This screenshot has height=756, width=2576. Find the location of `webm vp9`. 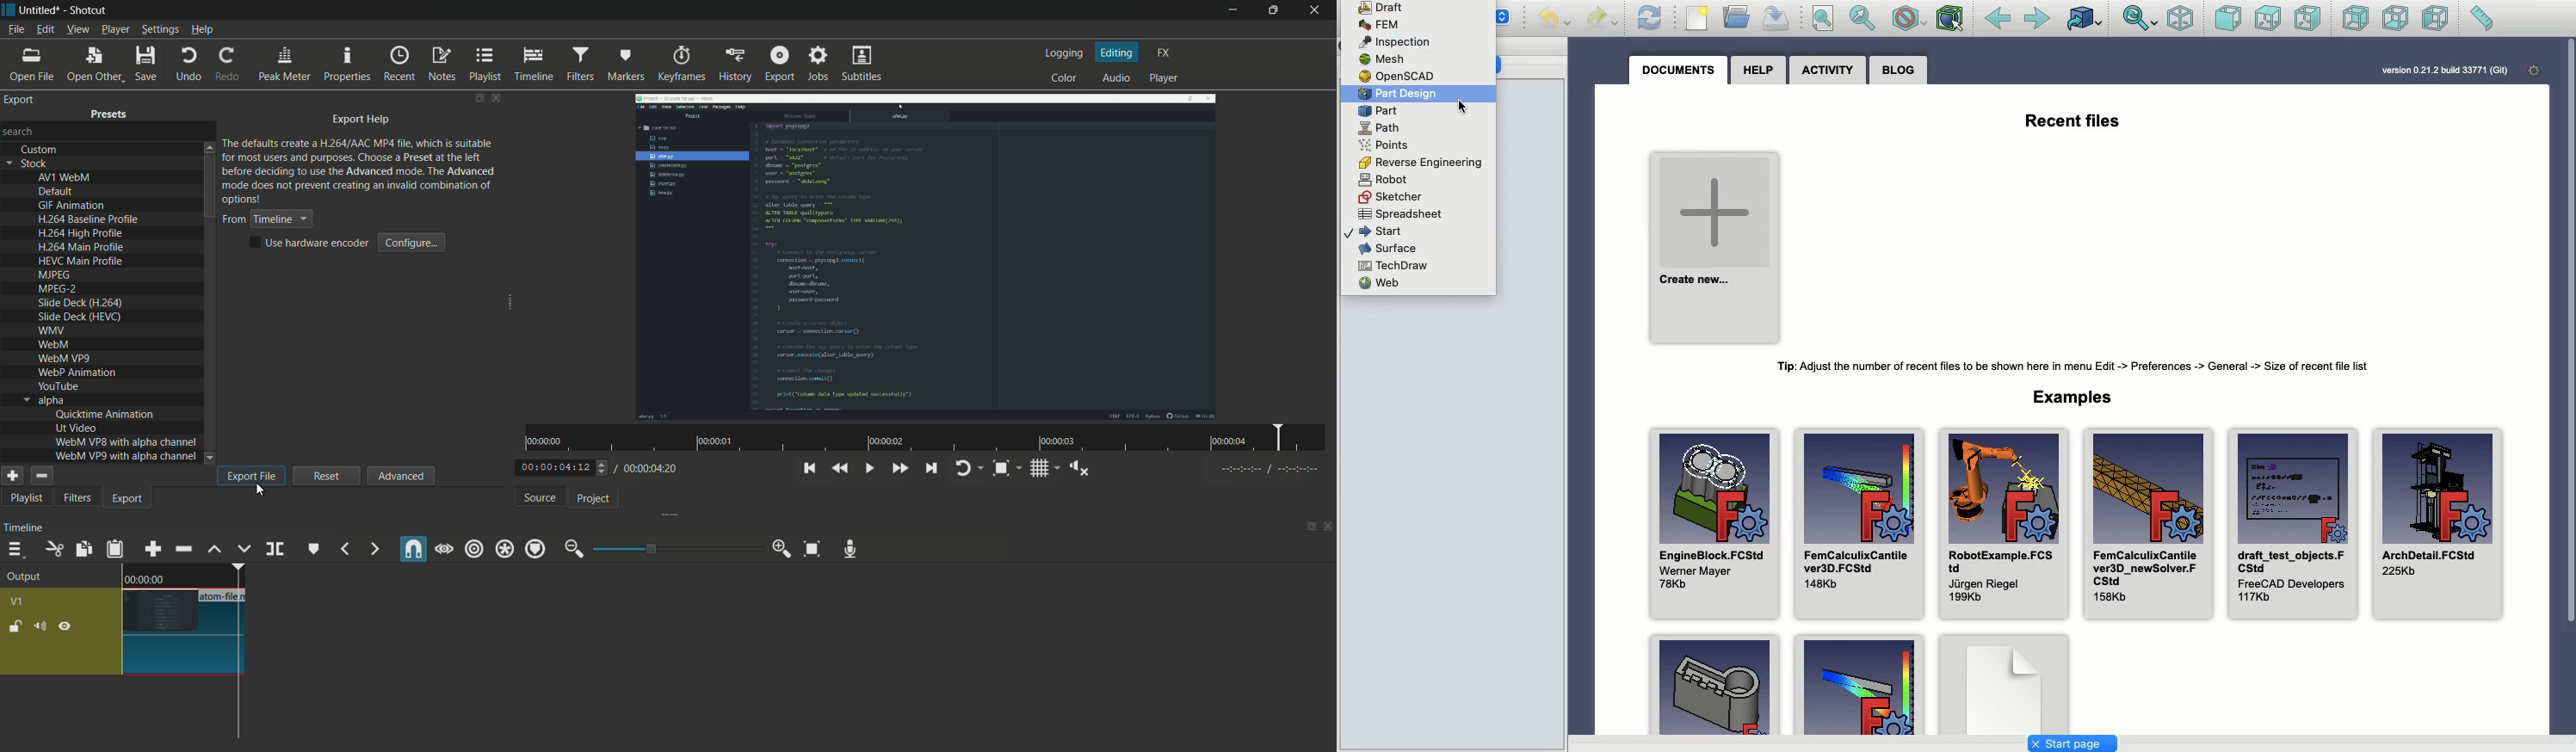

webm vp9 is located at coordinates (63, 359).